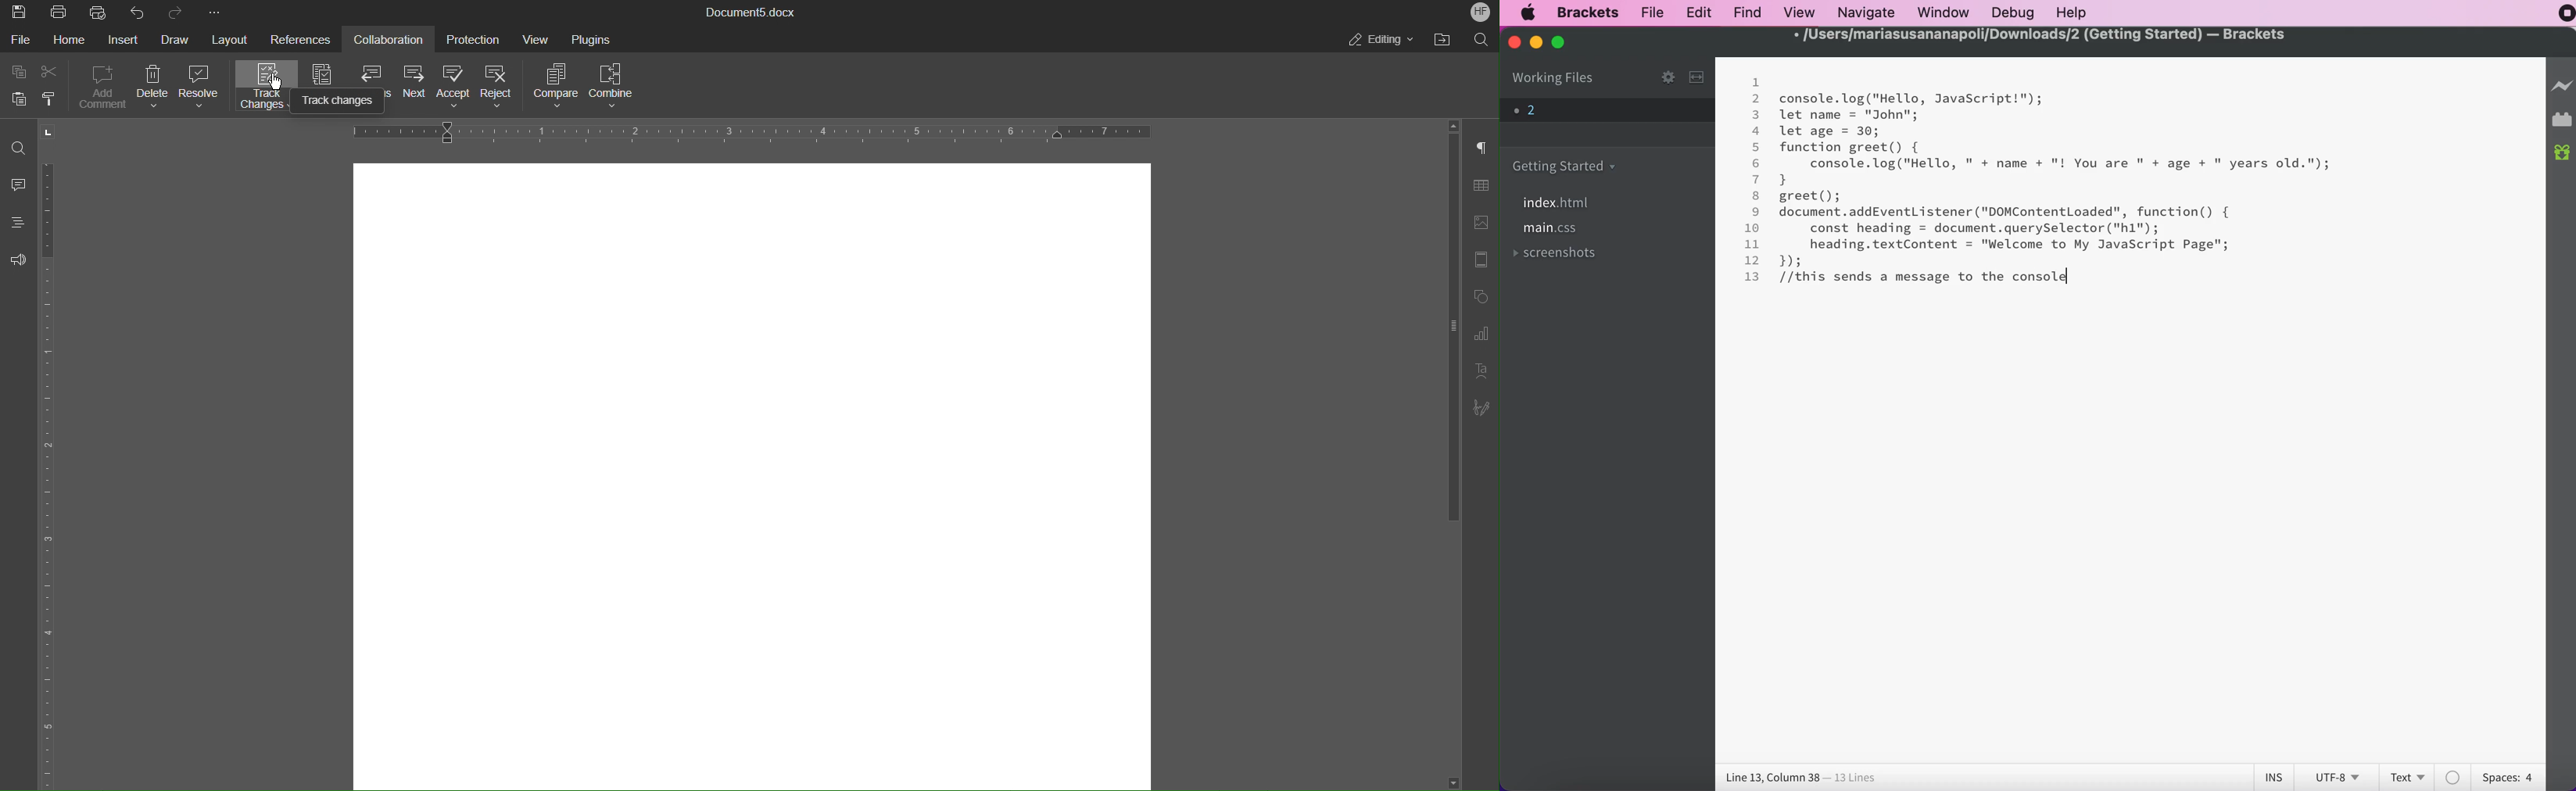  What do you see at coordinates (1925, 277) in the screenshot?
I see `"//this sends a message to the console" - comment added` at bounding box center [1925, 277].